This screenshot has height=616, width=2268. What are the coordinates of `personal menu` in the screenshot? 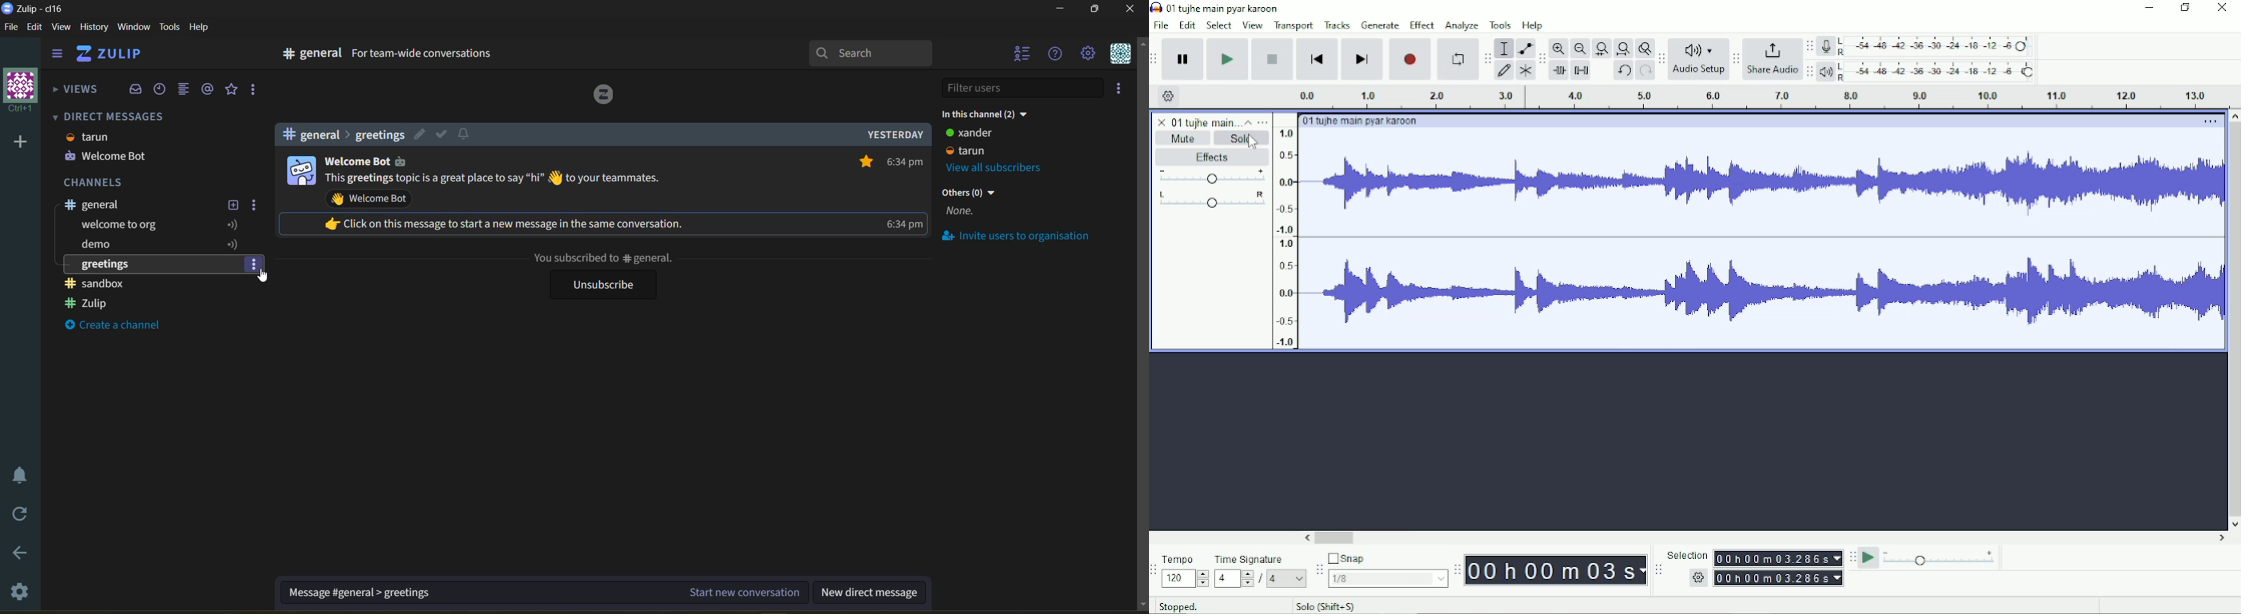 It's located at (1124, 54).